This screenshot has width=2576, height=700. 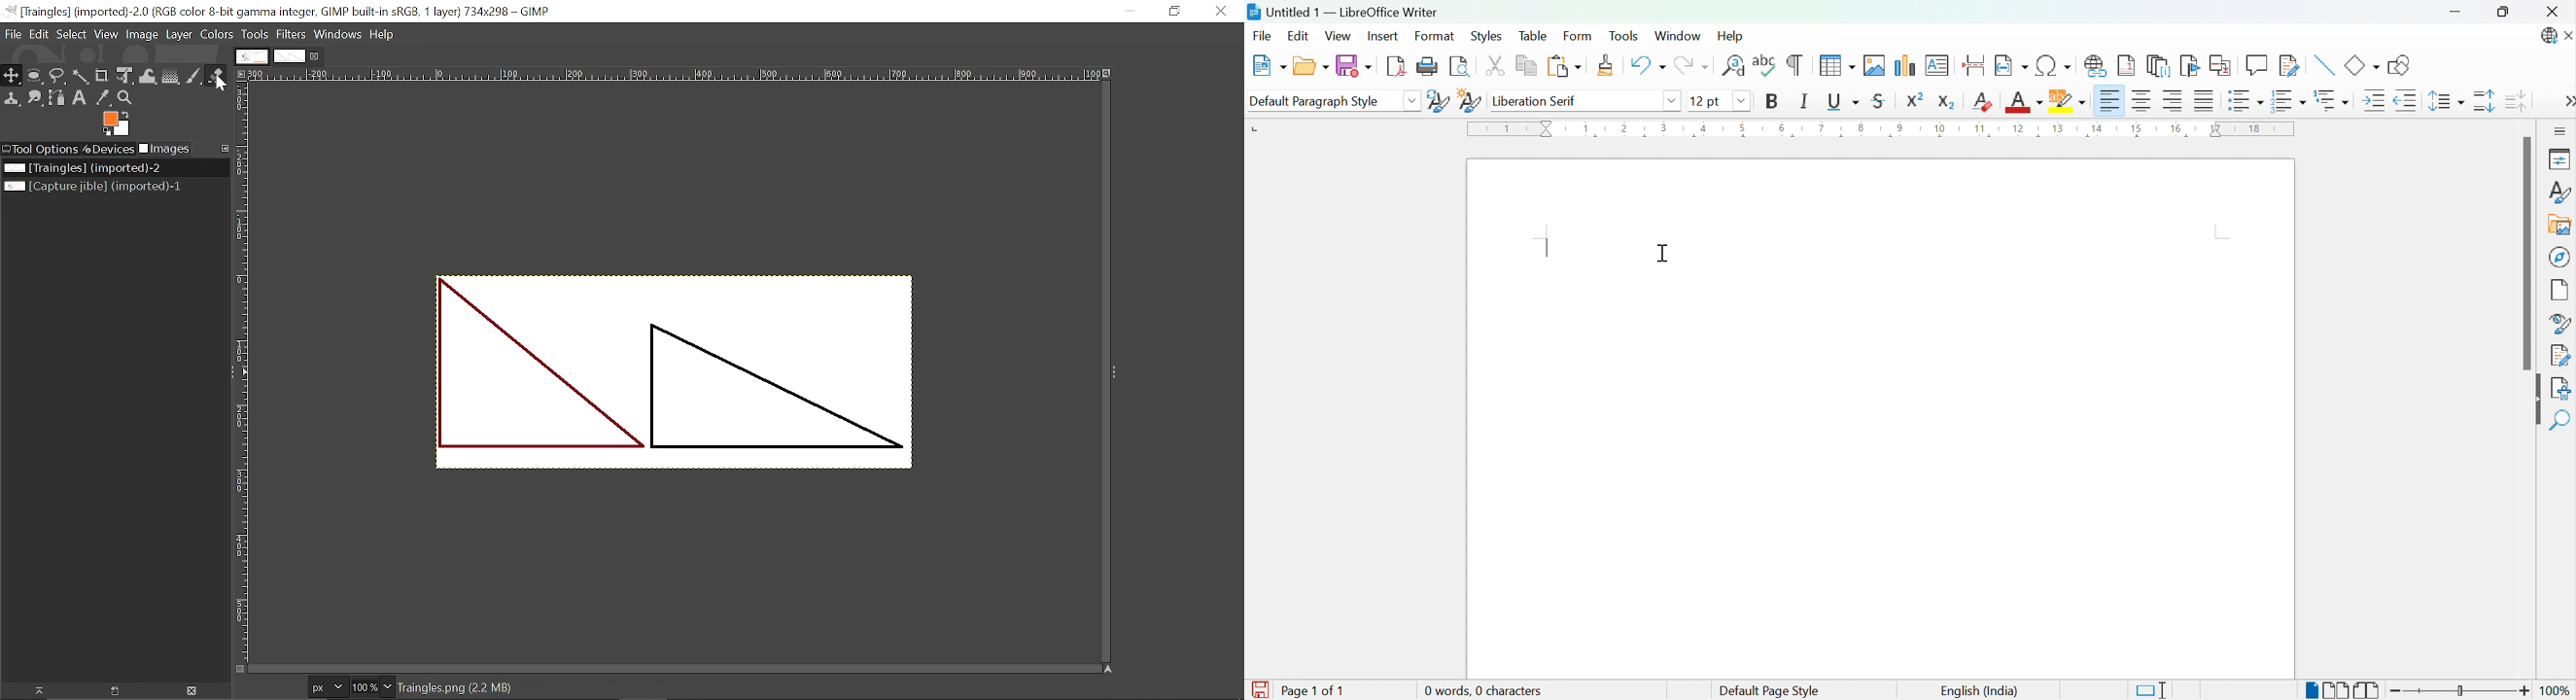 What do you see at coordinates (1428, 66) in the screenshot?
I see `Print` at bounding box center [1428, 66].